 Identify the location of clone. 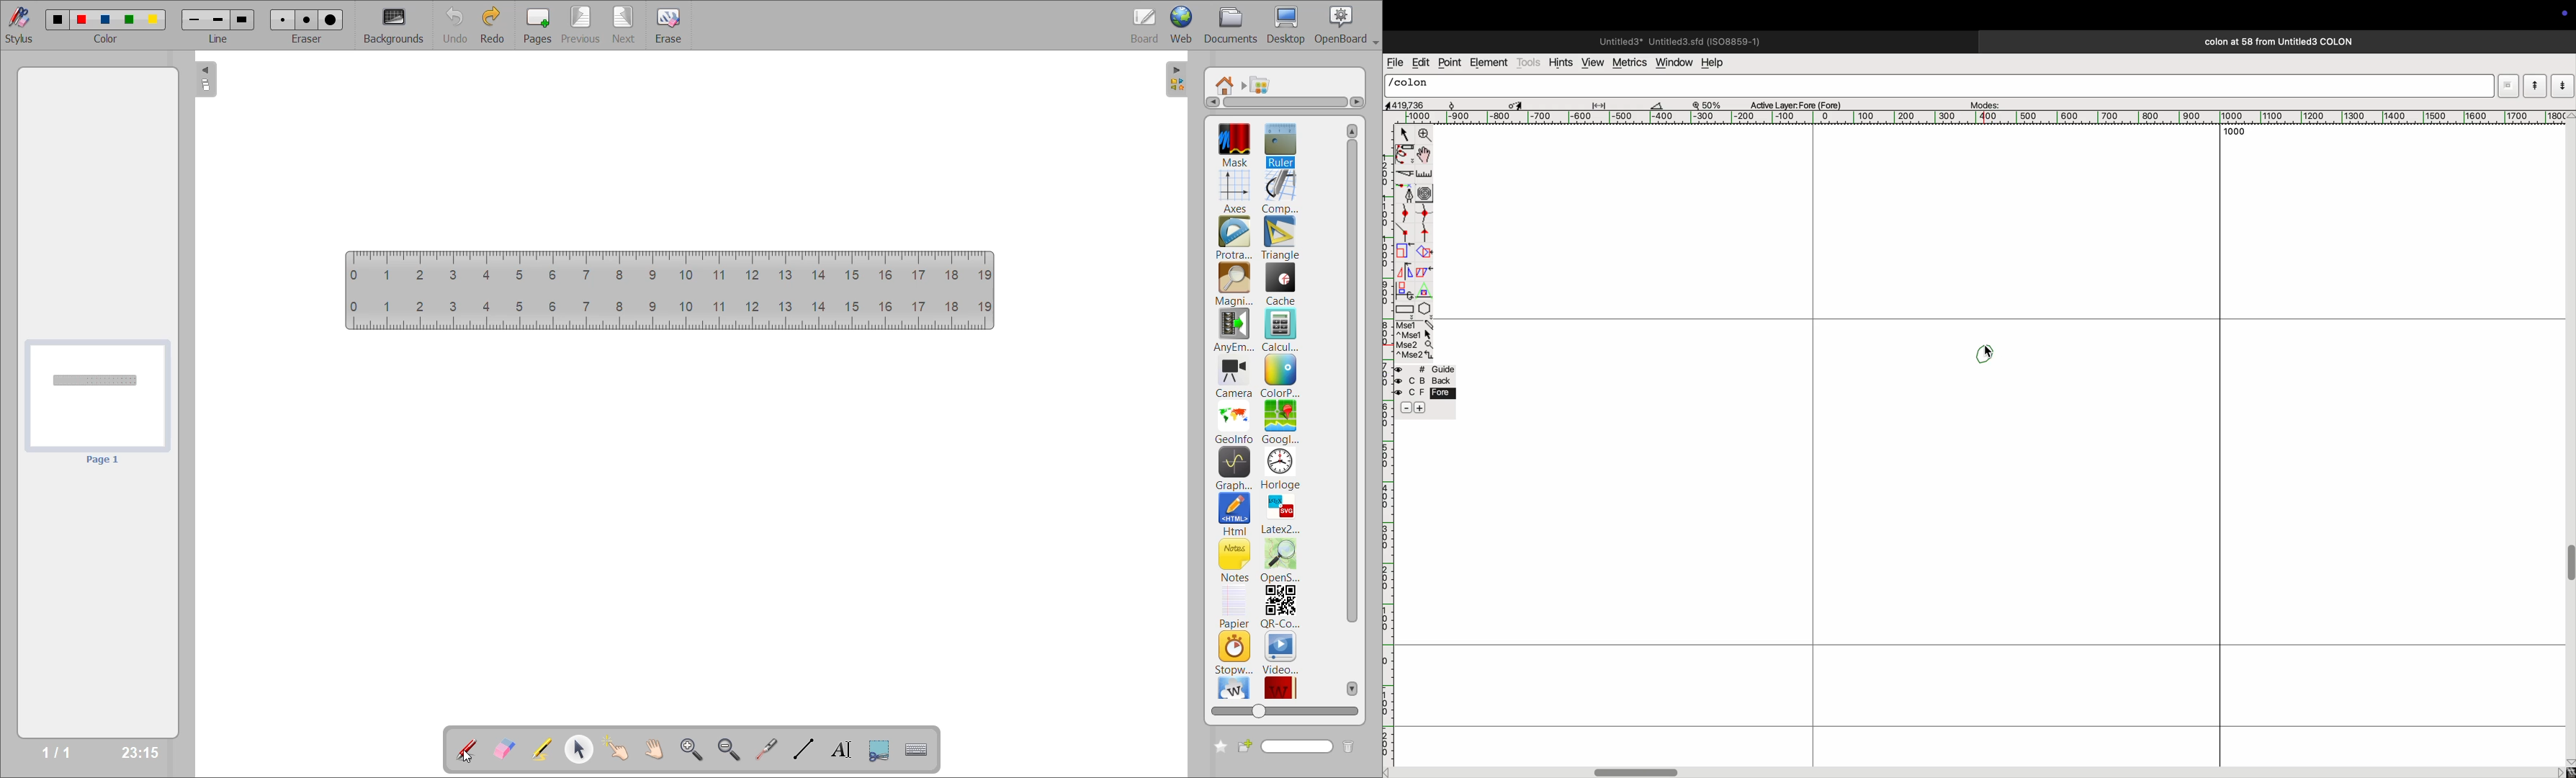
(1406, 290).